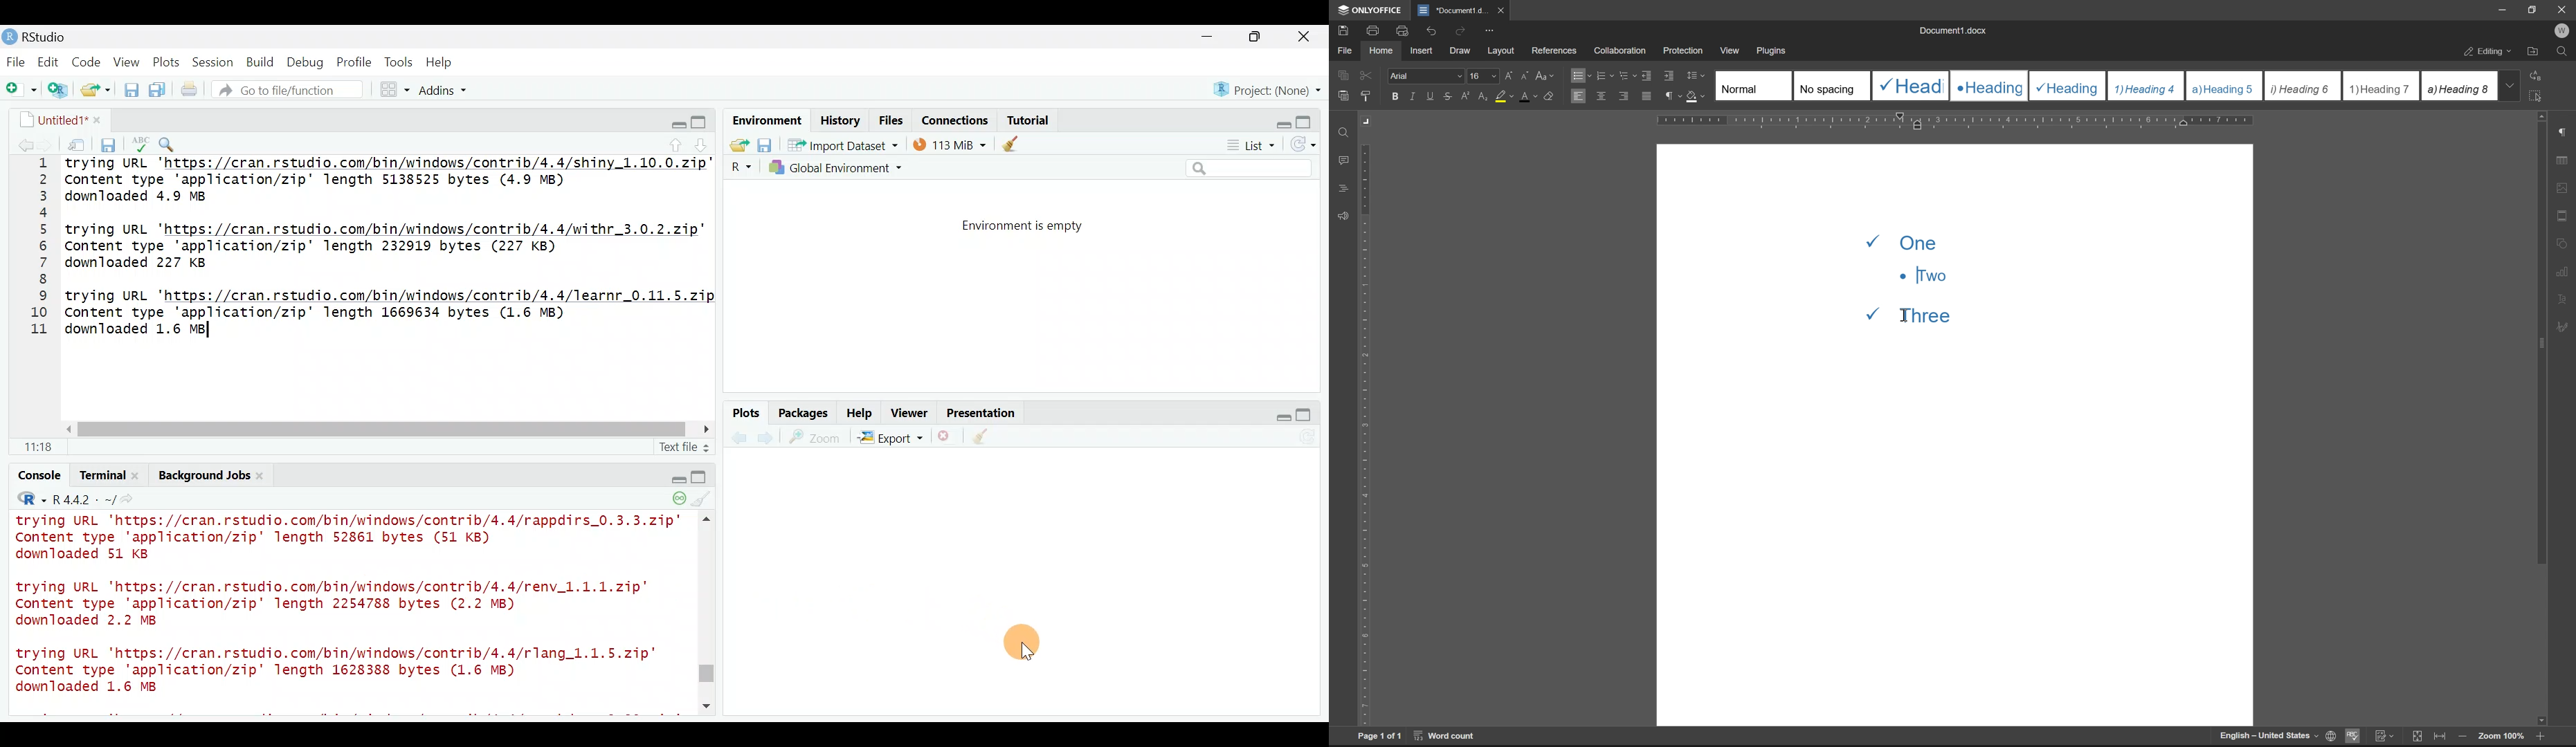 This screenshot has height=756, width=2576. What do you see at coordinates (1462, 30) in the screenshot?
I see `redo` at bounding box center [1462, 30].